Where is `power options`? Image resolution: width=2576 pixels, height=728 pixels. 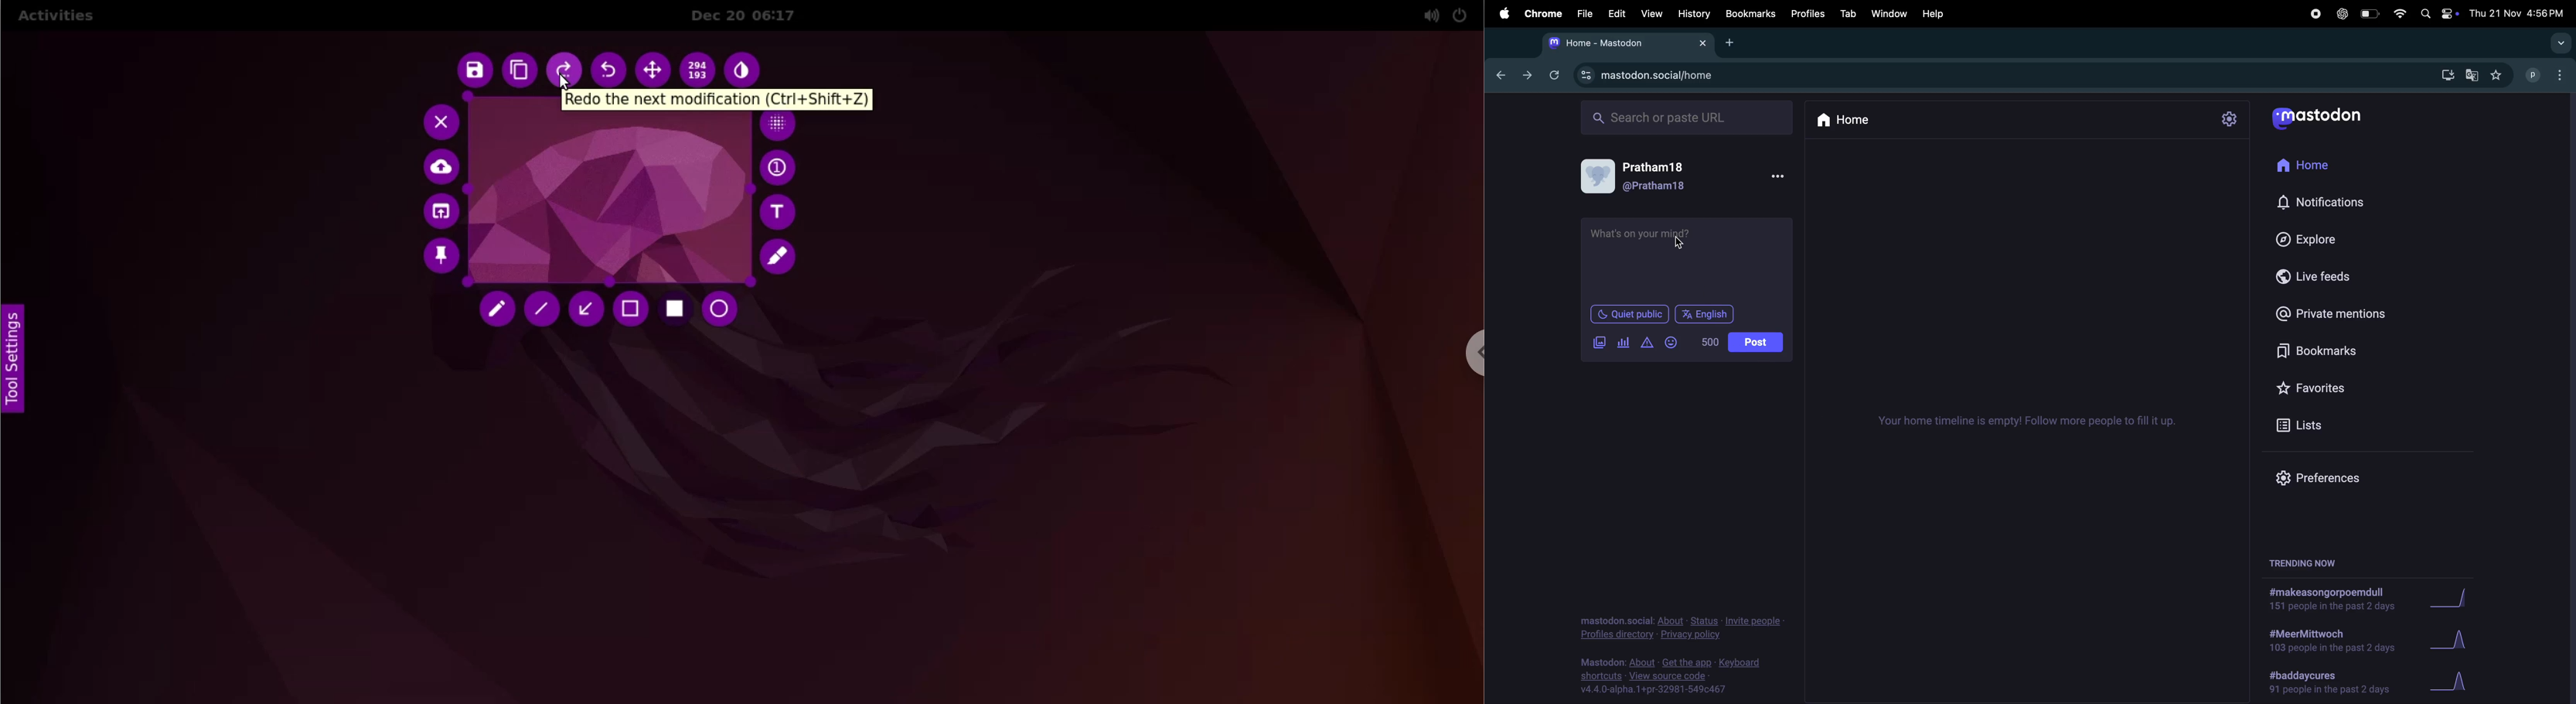
power options is located at coordinates (1460, 15).